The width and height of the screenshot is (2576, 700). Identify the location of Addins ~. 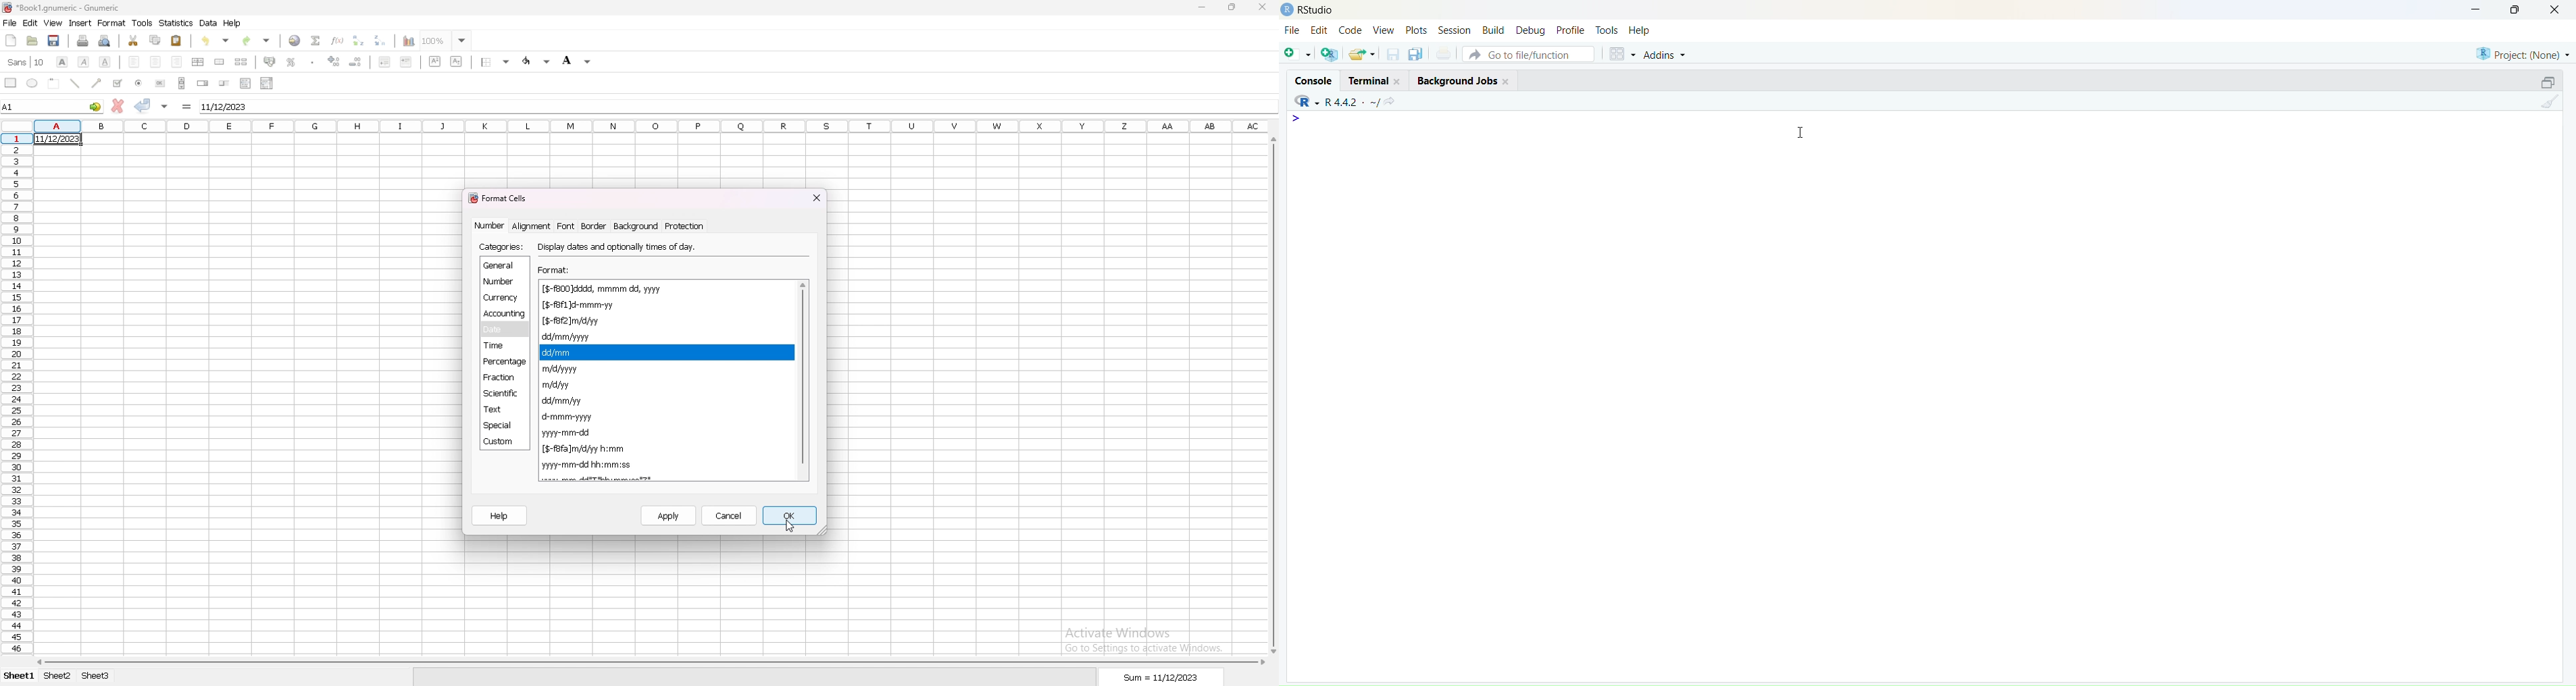
(1665, 55).